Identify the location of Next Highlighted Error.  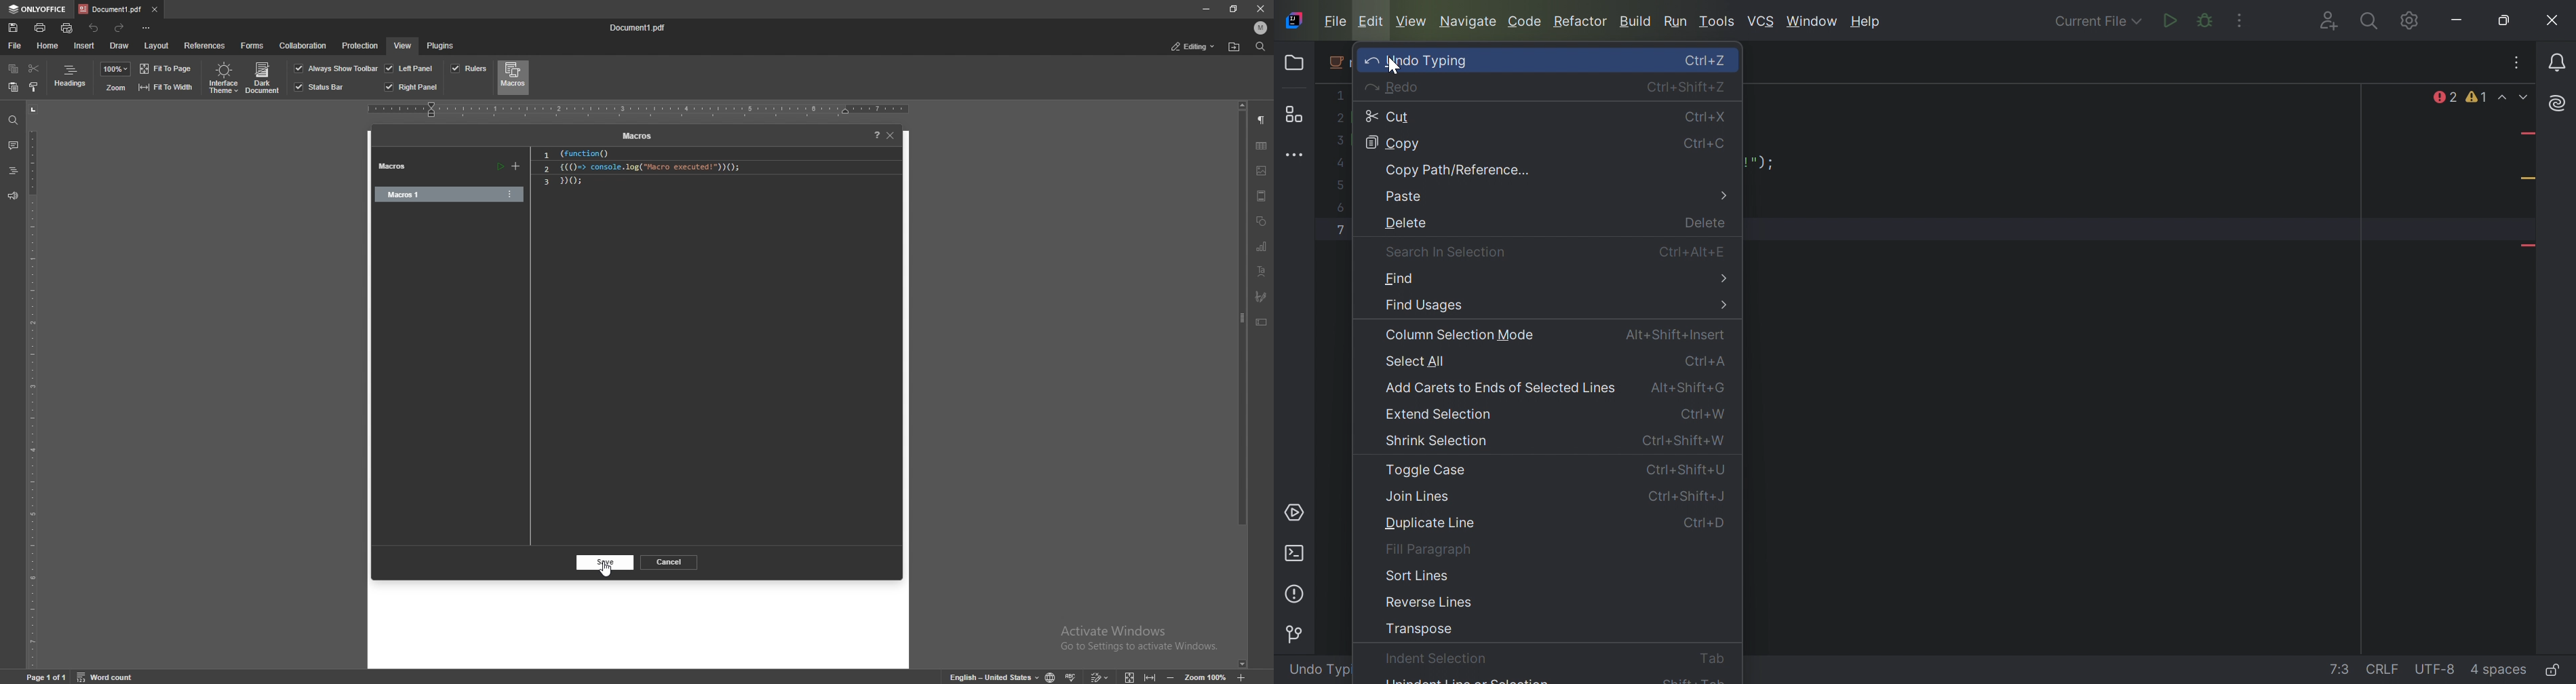
(2526, 97).